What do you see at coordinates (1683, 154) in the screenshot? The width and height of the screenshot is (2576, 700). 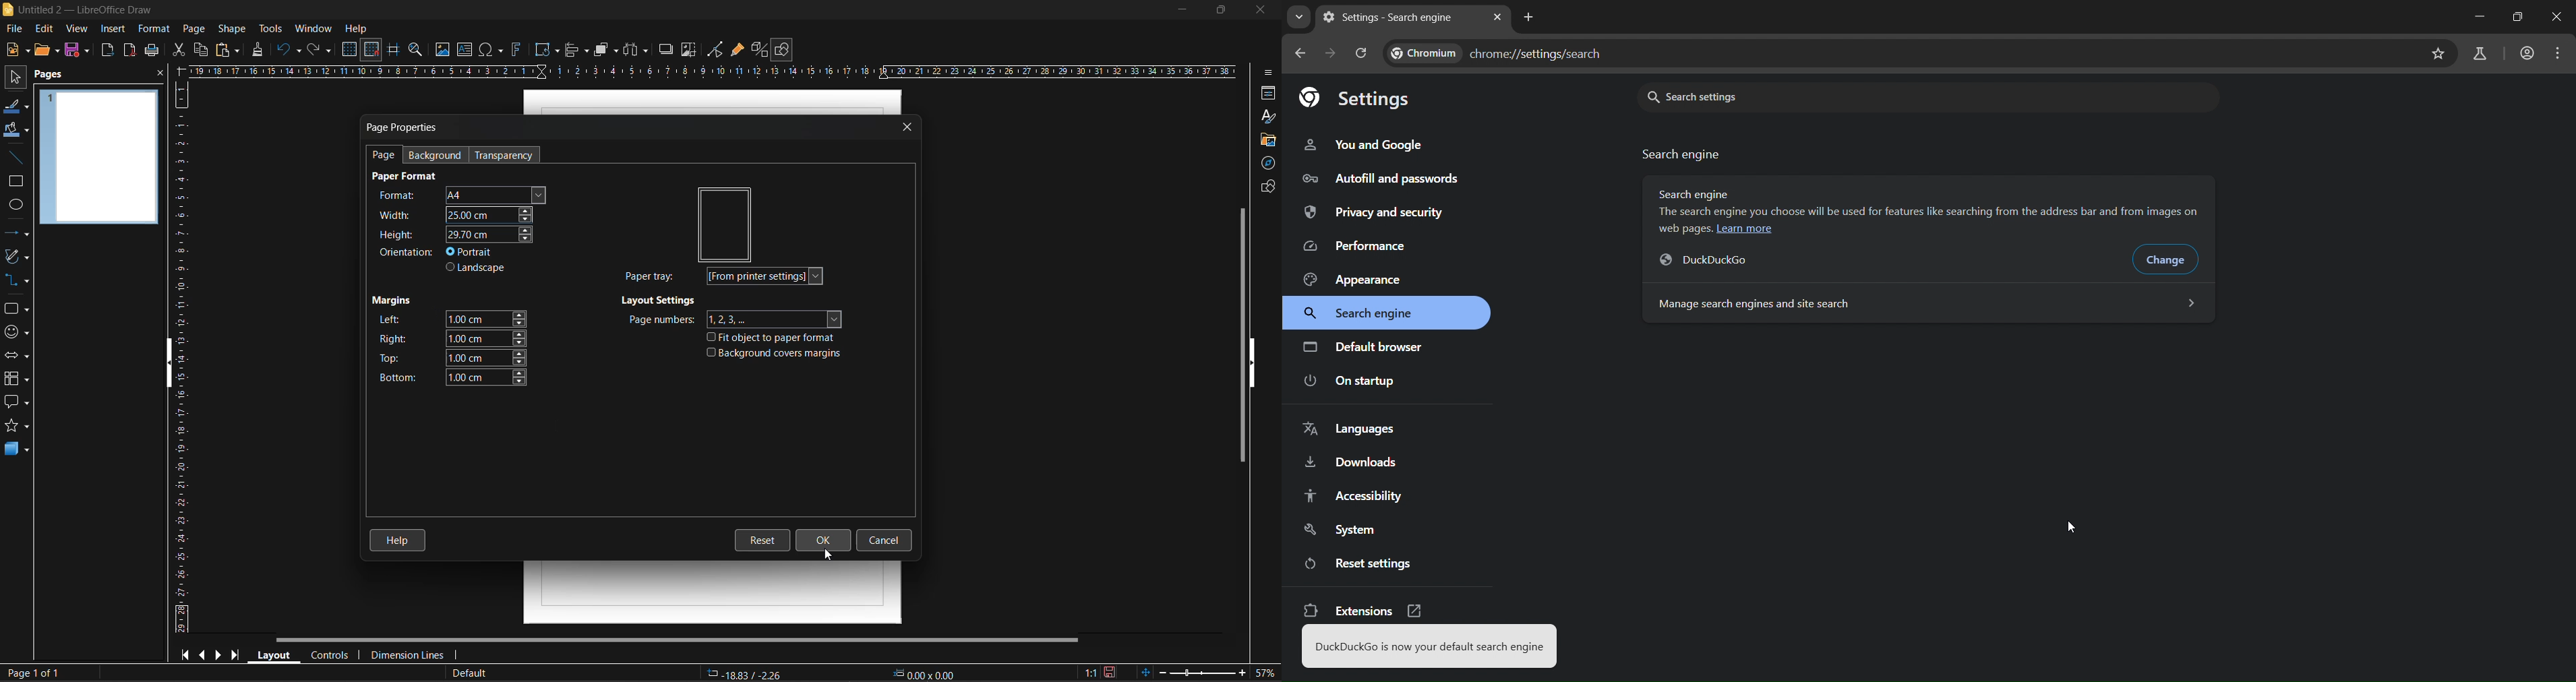 I see `search engine` at bounding box center [1683, 154].